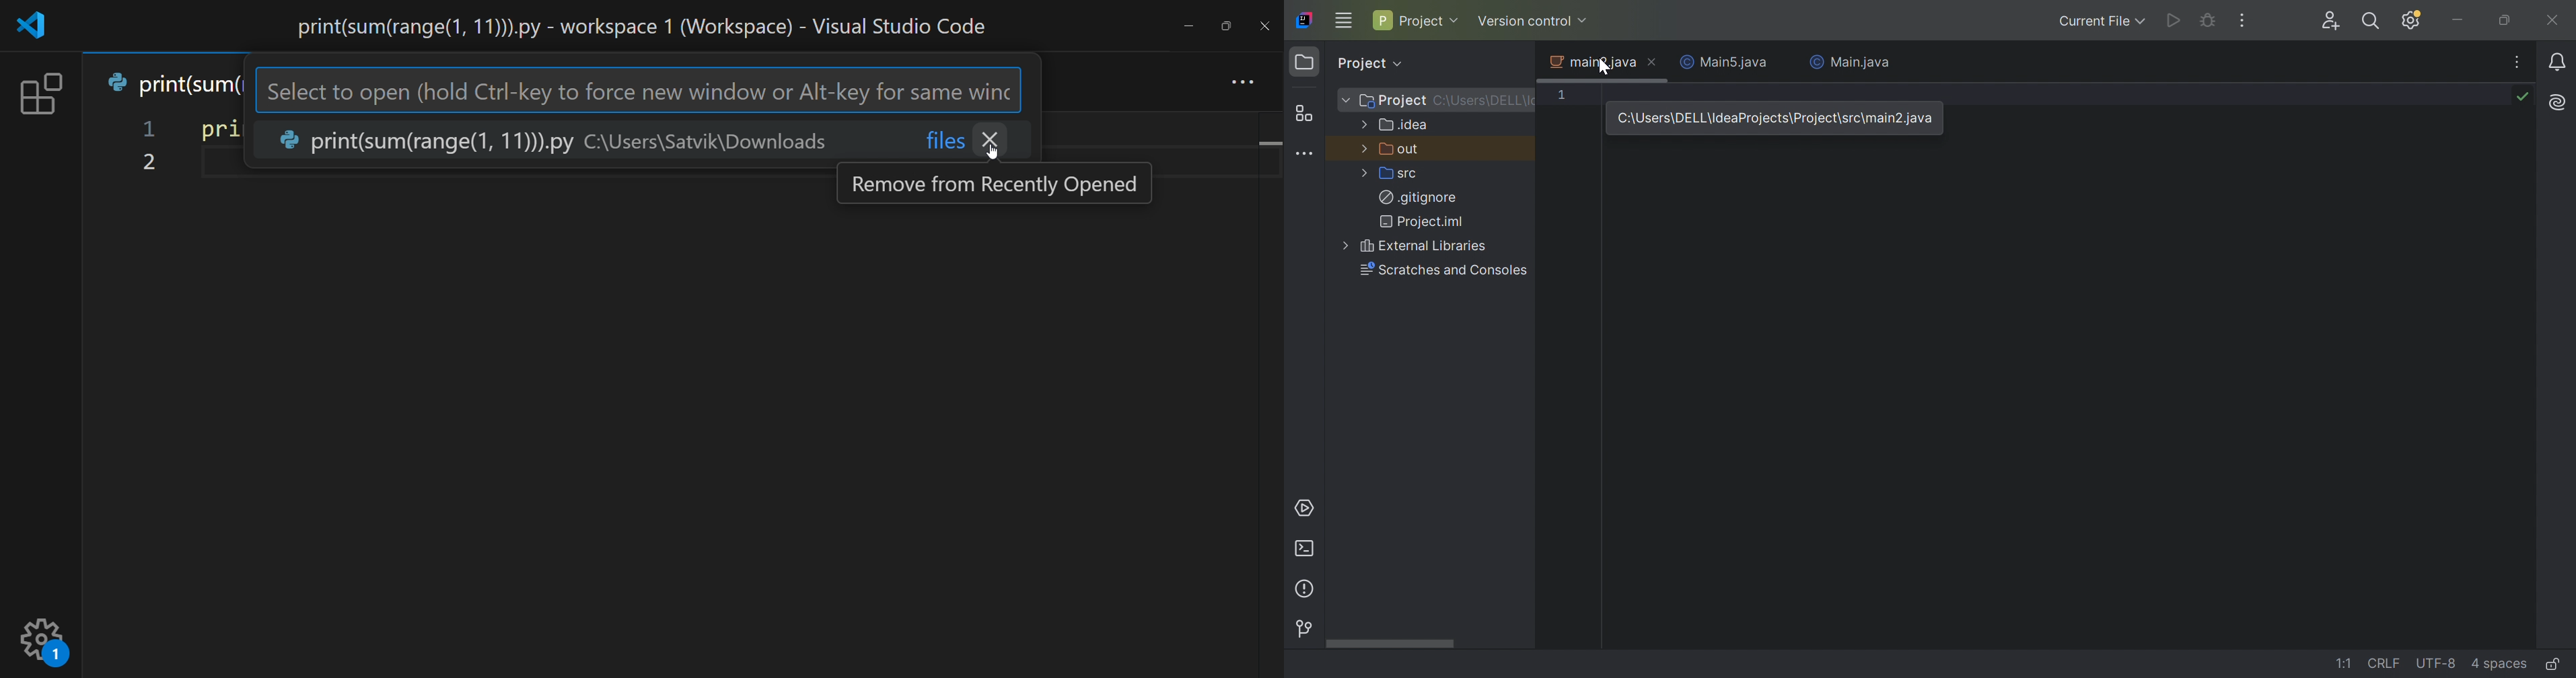 This screenshot has width=2576, height=700. What do you see at coordinates (35, 25) in the screenshot?
I see `VSCode logo` at bounding box center [35, 25].